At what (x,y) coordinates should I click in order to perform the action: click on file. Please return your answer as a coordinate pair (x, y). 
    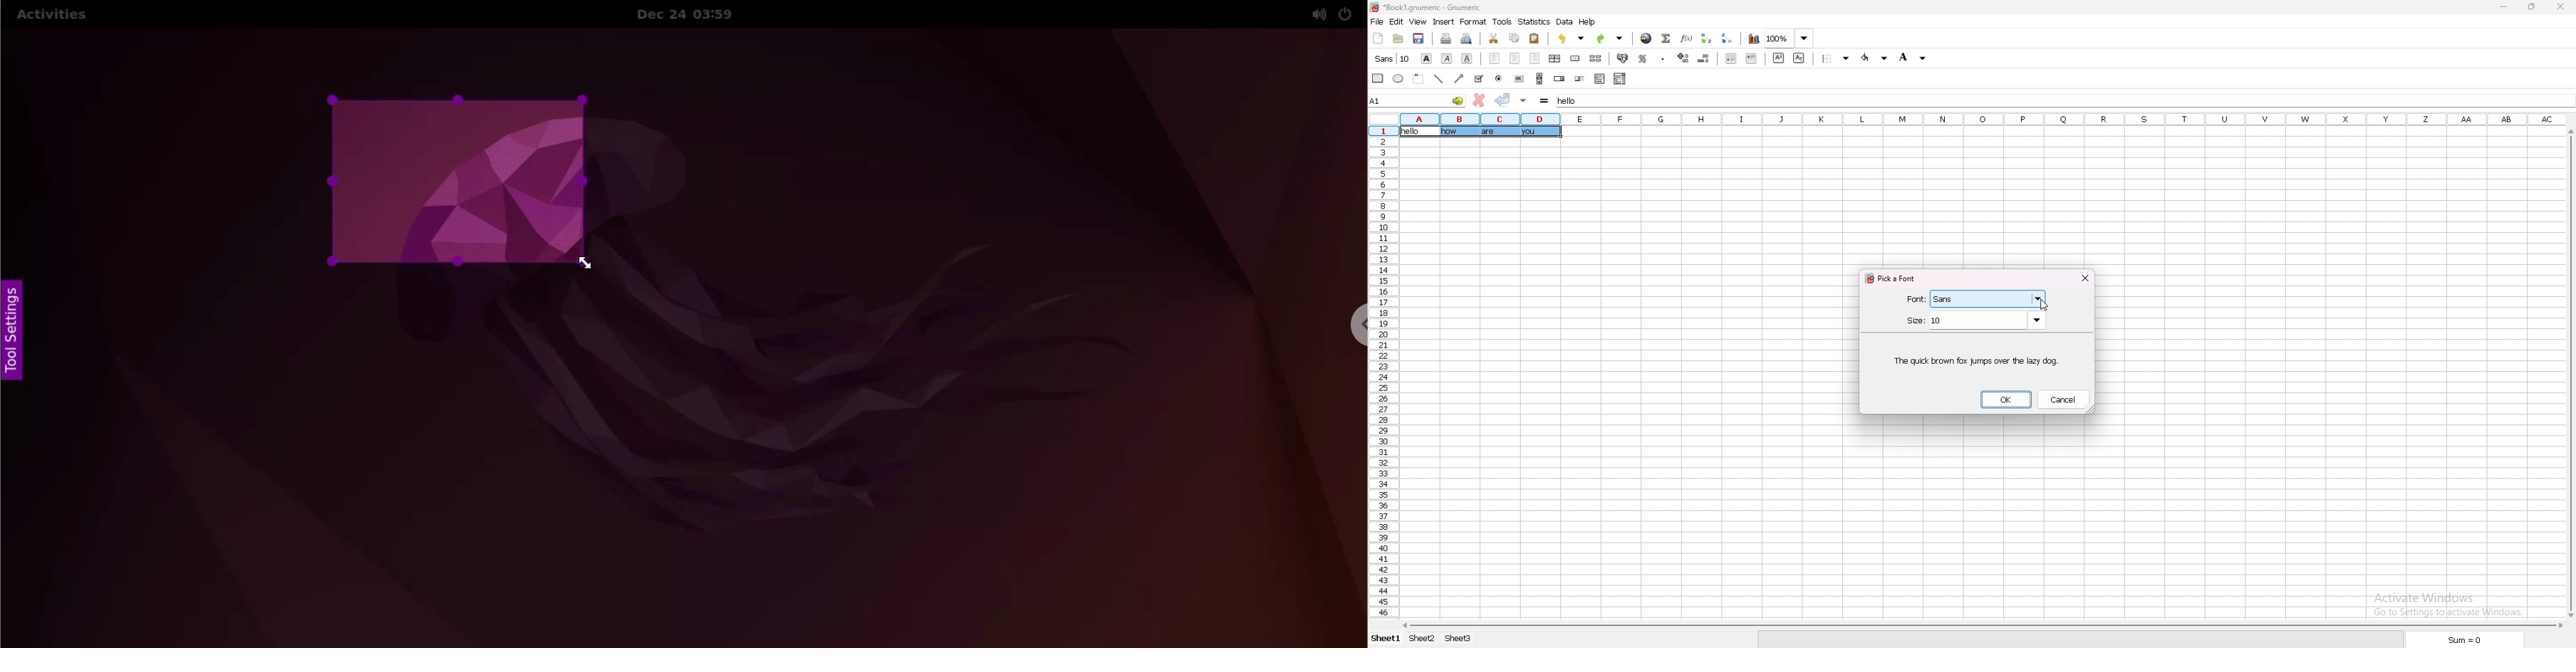
    Looking at the image, I should click on (1377, 21).